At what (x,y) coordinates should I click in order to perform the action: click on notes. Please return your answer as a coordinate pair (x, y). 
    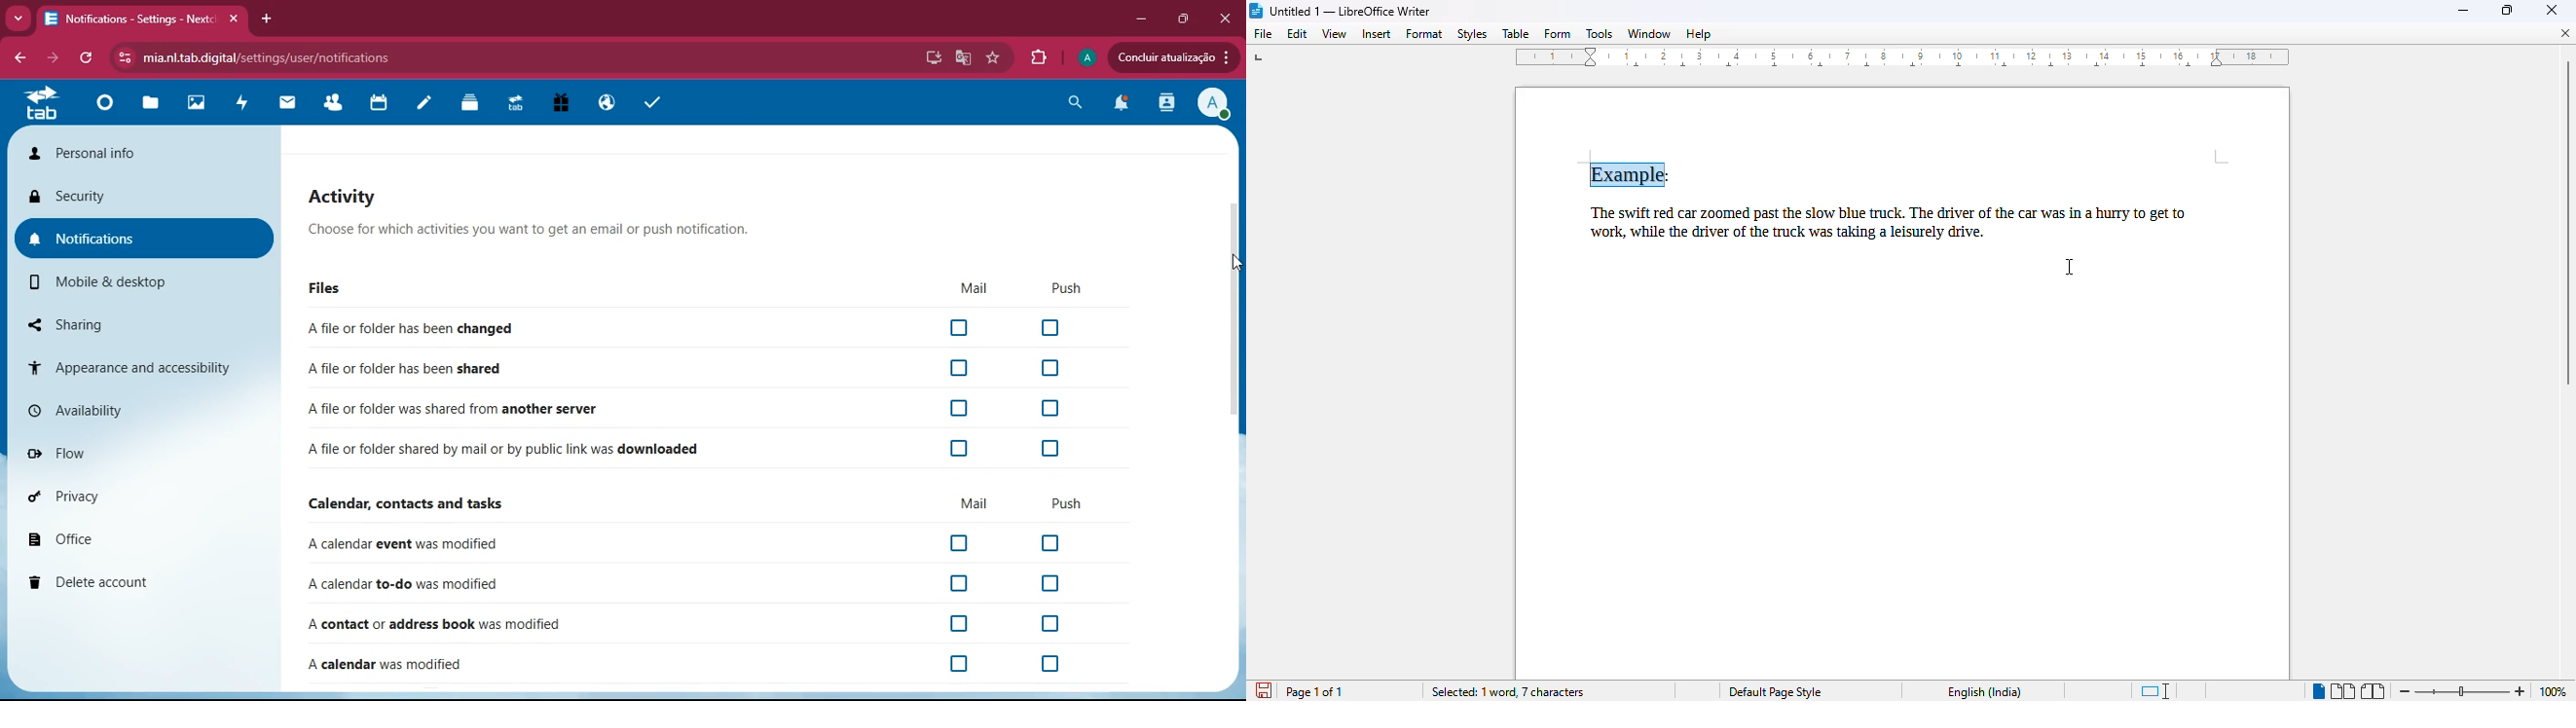
    Looking at the image, I should click on (422, 107).